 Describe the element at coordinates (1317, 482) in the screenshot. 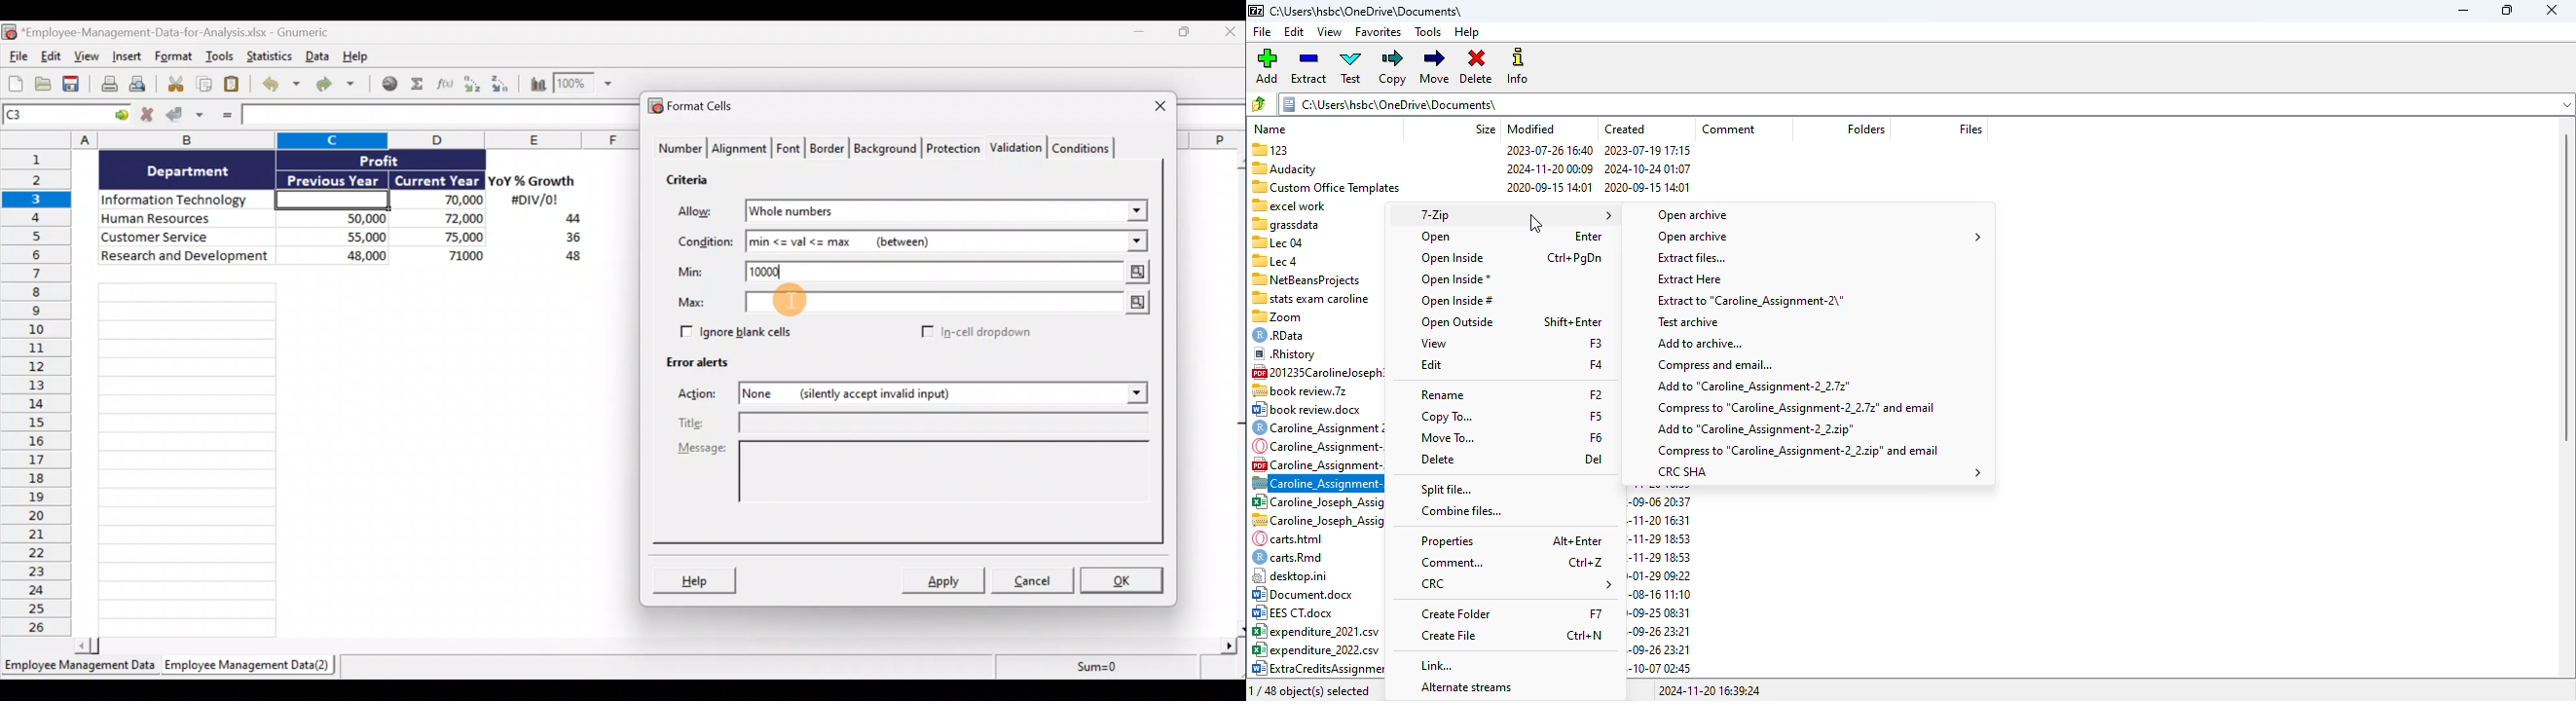

I see `zip file` at that location.